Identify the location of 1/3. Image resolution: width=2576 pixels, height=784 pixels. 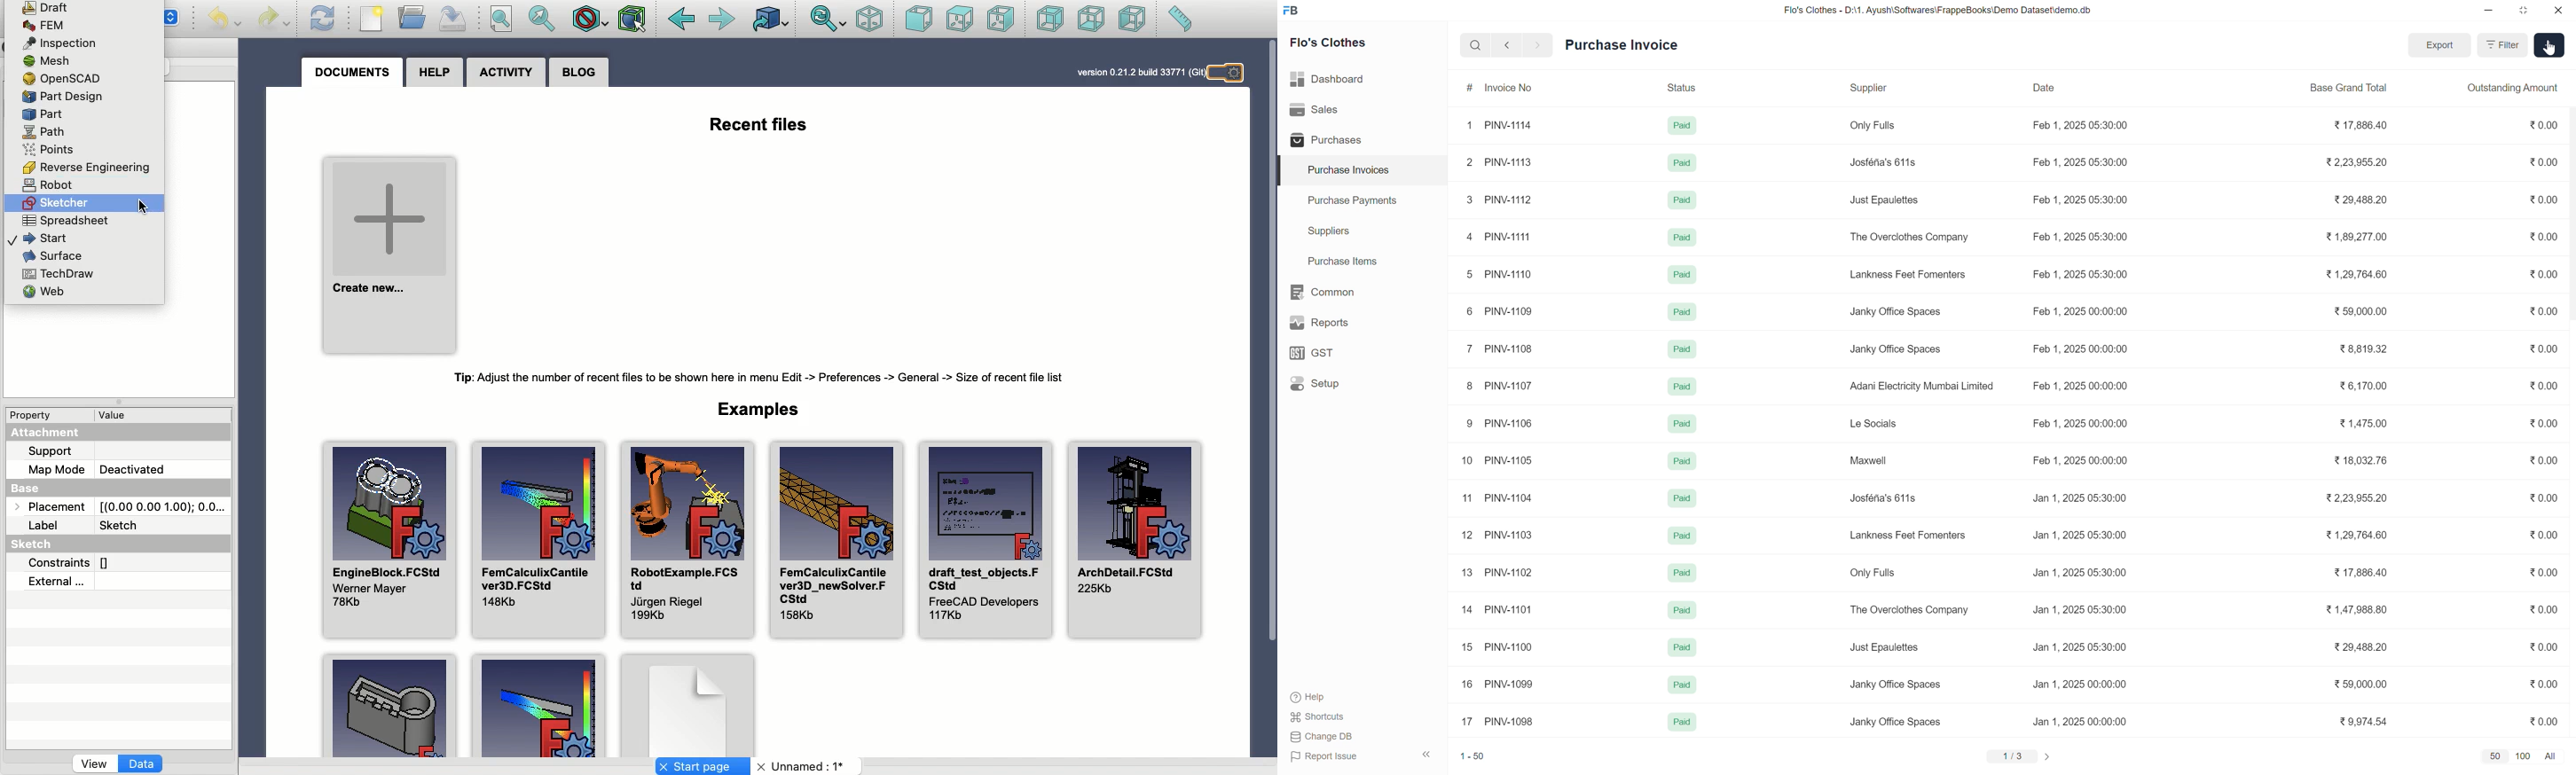
(2012, 756).